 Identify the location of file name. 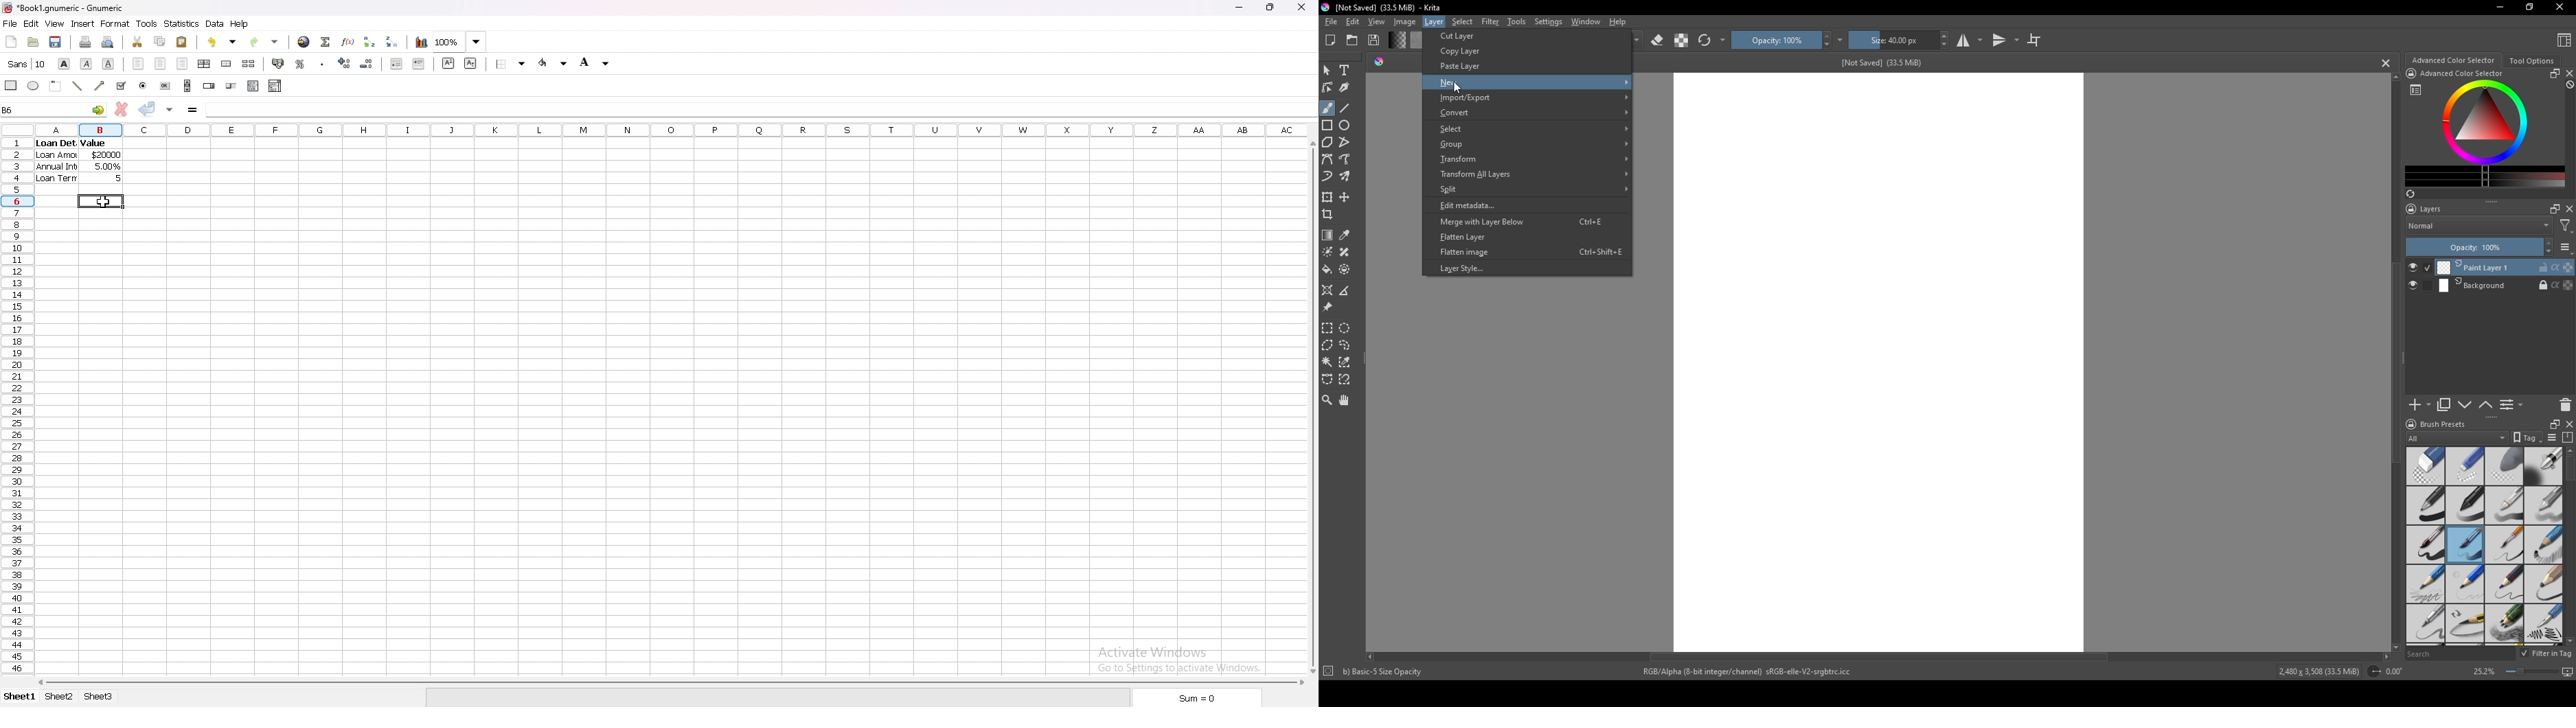
(65, 8).